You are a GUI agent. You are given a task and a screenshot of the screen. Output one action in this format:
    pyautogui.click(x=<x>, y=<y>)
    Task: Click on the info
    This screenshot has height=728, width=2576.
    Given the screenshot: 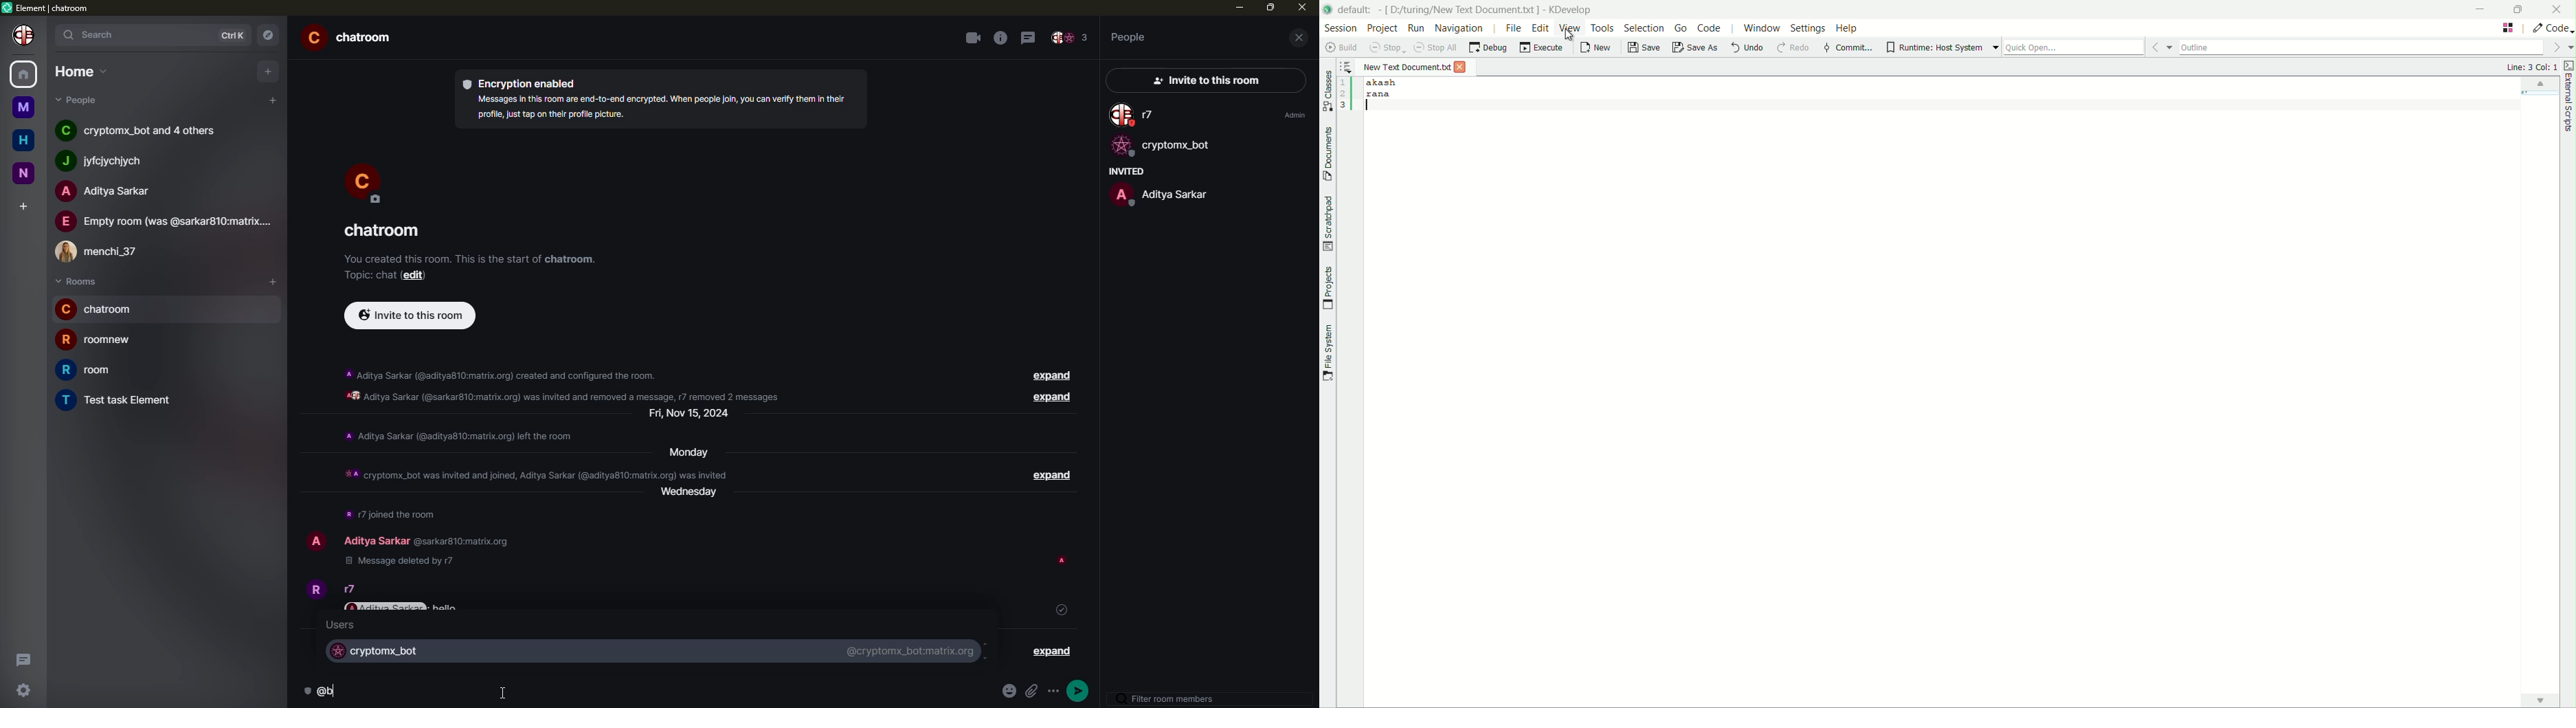 What is the action you would take?
    pyautogui.click(x=470, y=258)
    